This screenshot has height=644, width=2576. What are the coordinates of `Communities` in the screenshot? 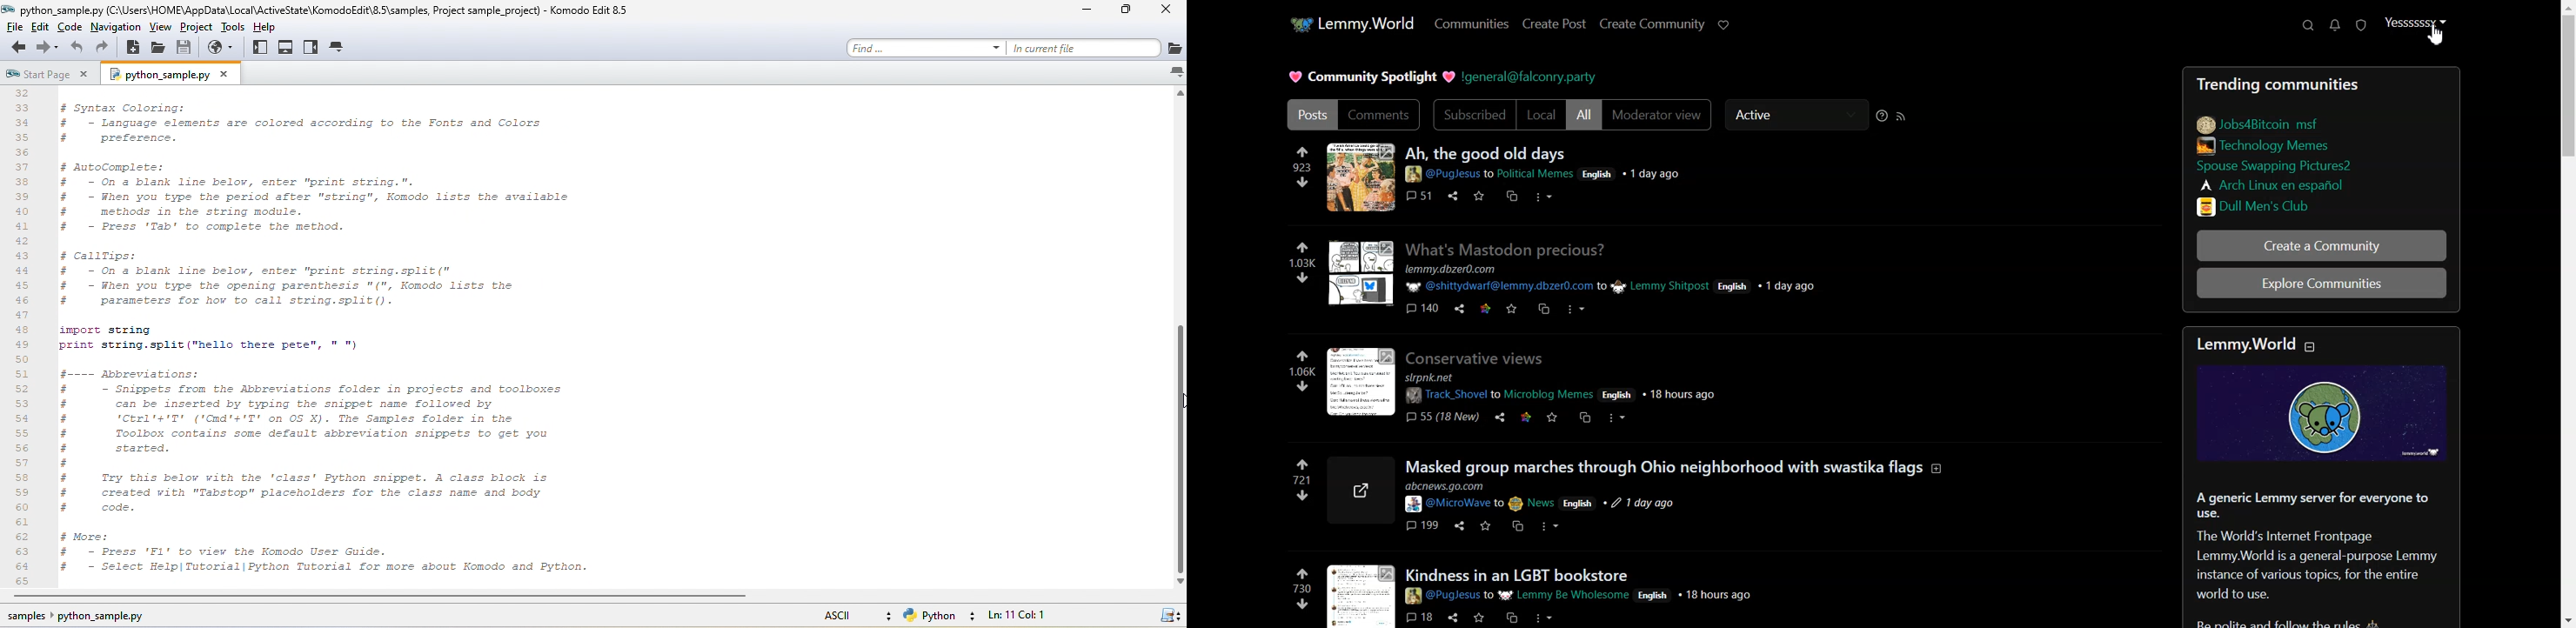 It's located at (1470, 24).